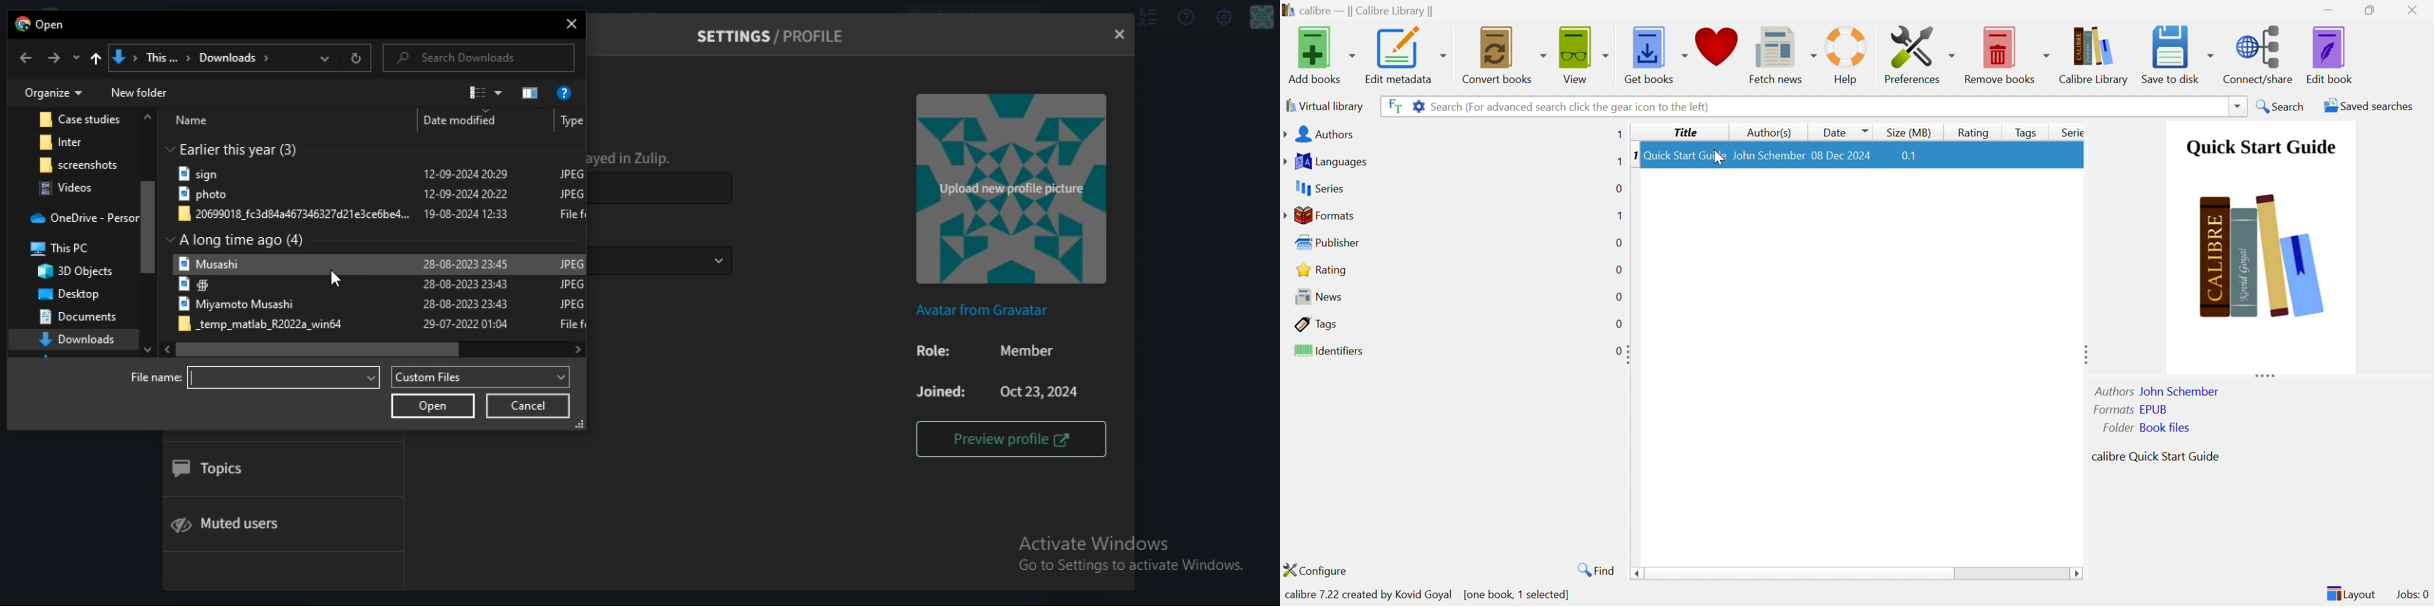 This screenshot has width=2436, height=616. What do you see at coordinates (1329, 160) in the screenshot?
I see `languages` at bounding box center [1329, 160].